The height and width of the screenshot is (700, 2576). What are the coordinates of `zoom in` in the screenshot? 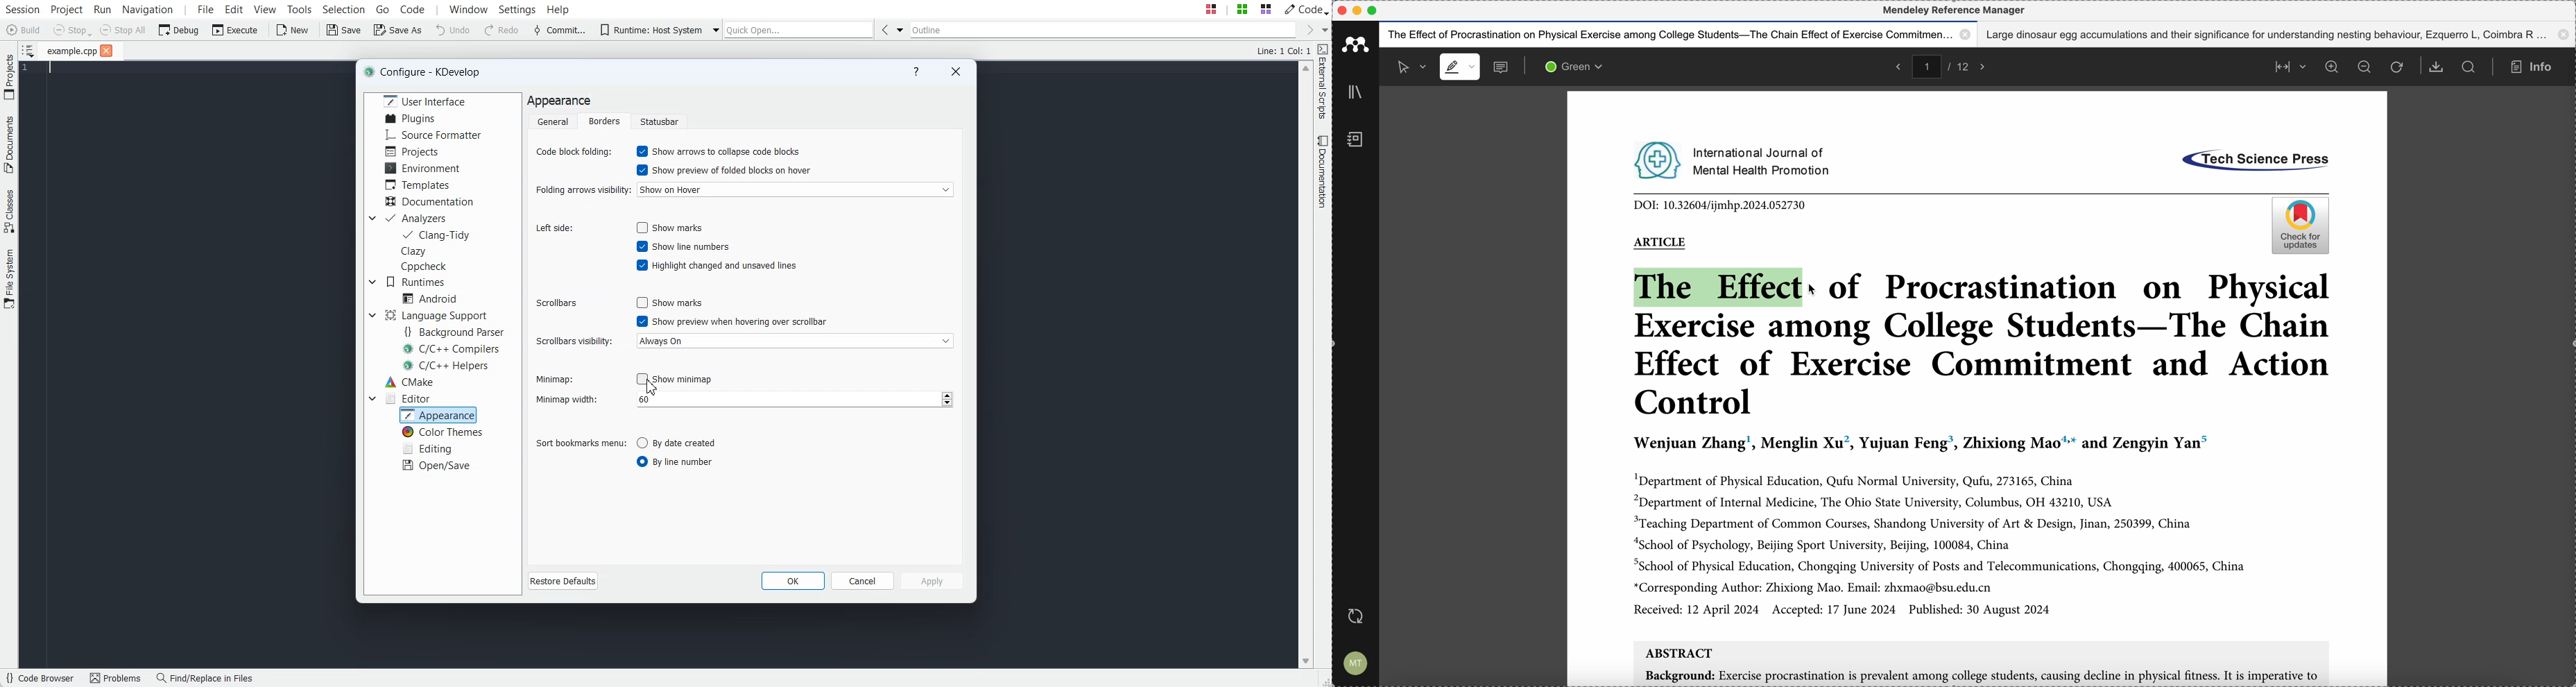 It's located at (2331, 67).